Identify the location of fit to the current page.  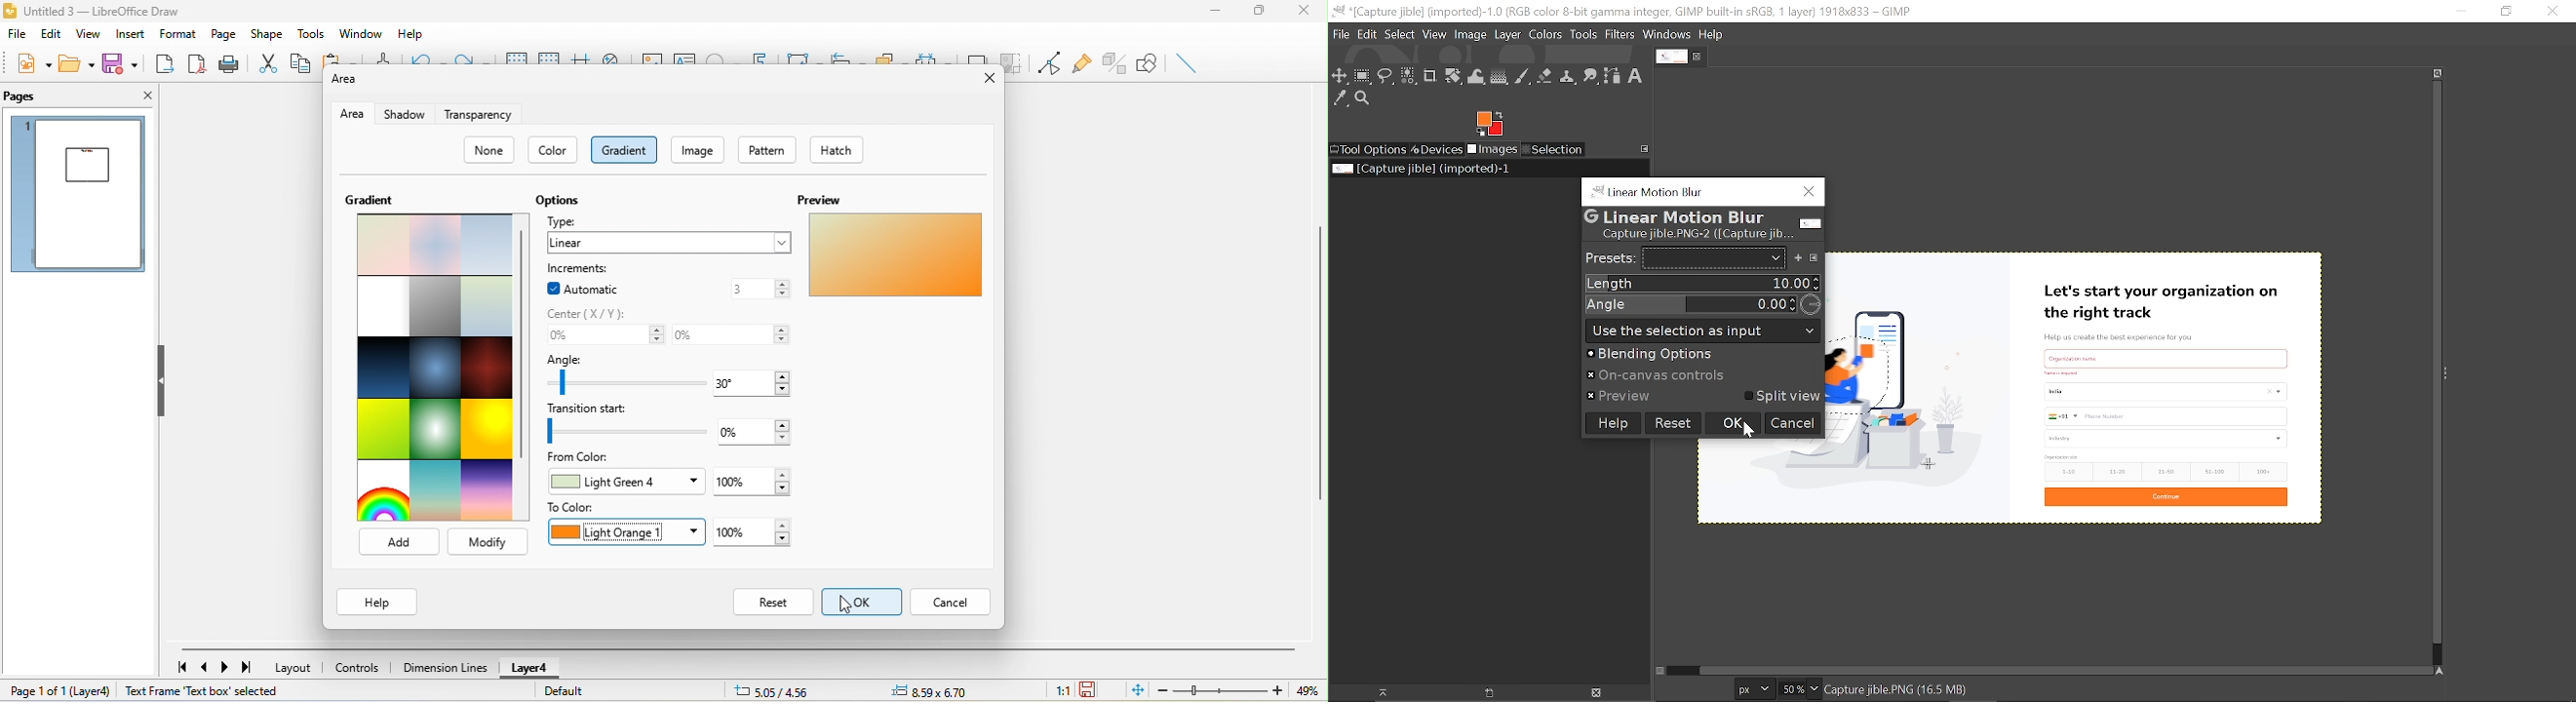
(1139, 691).